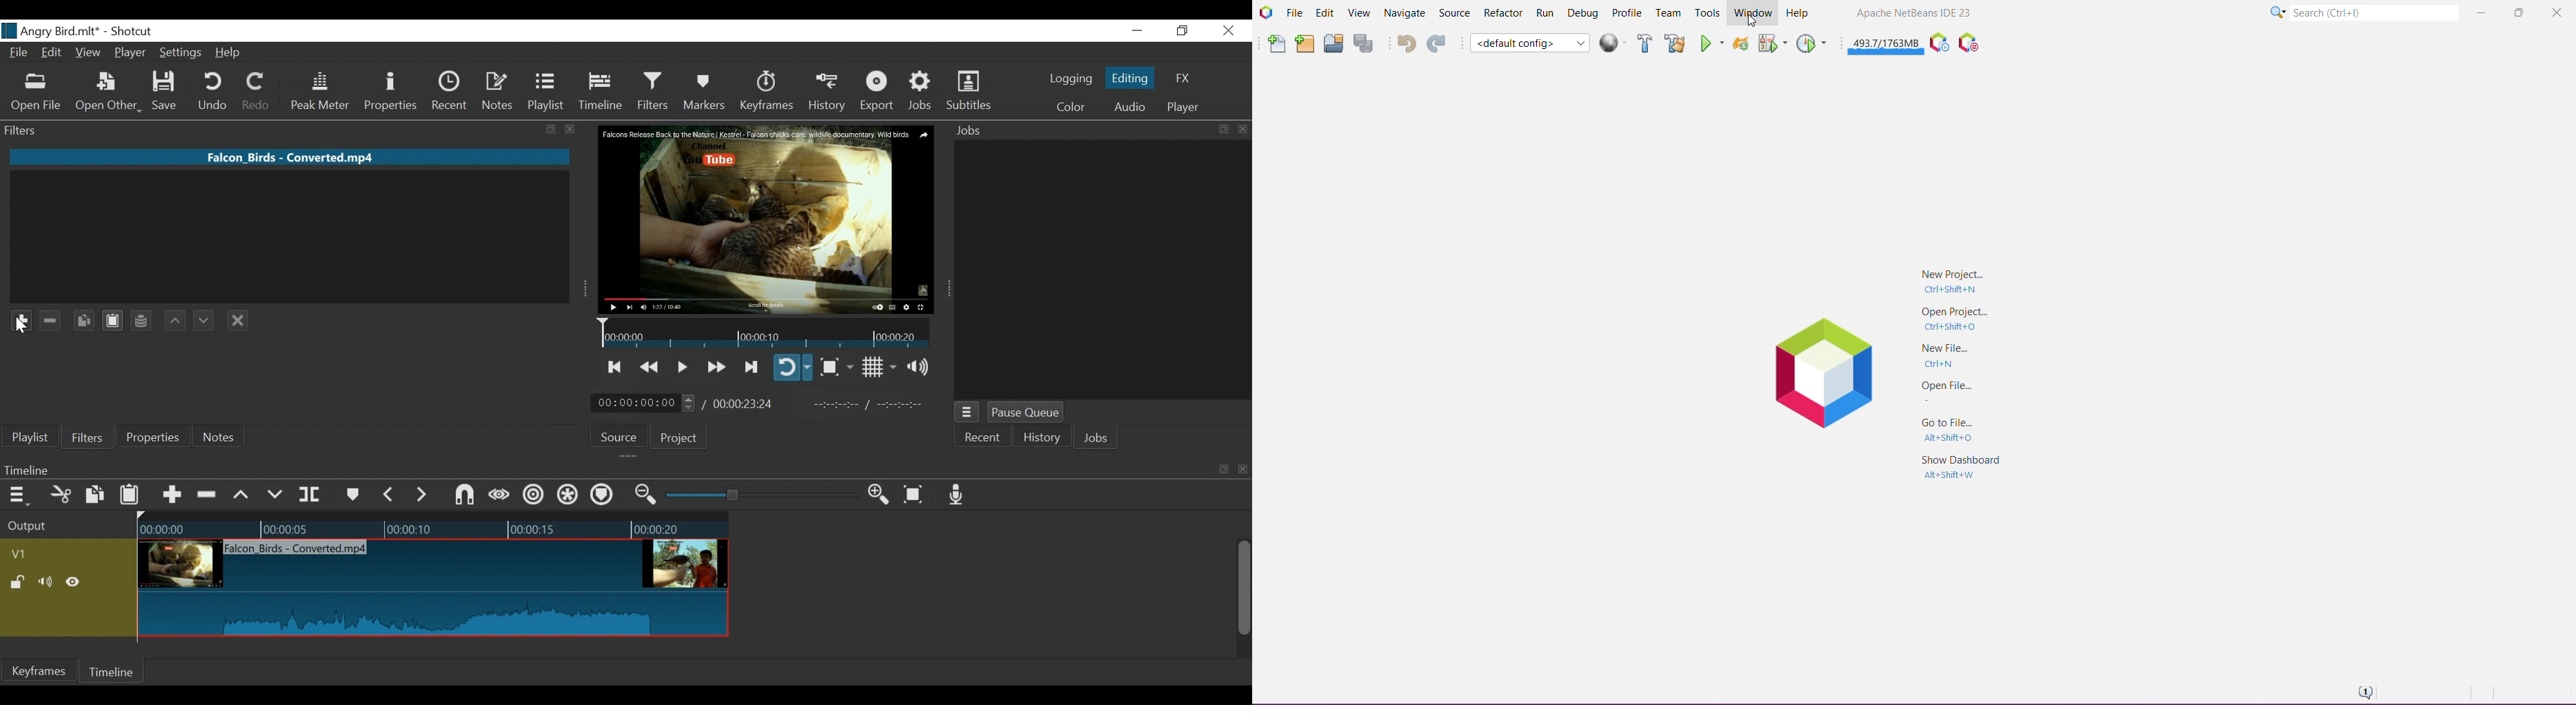 The image size is (2576, 728). Describe the element at coordinates (1751, 13) in the screenshot. I see `Window` at that location.